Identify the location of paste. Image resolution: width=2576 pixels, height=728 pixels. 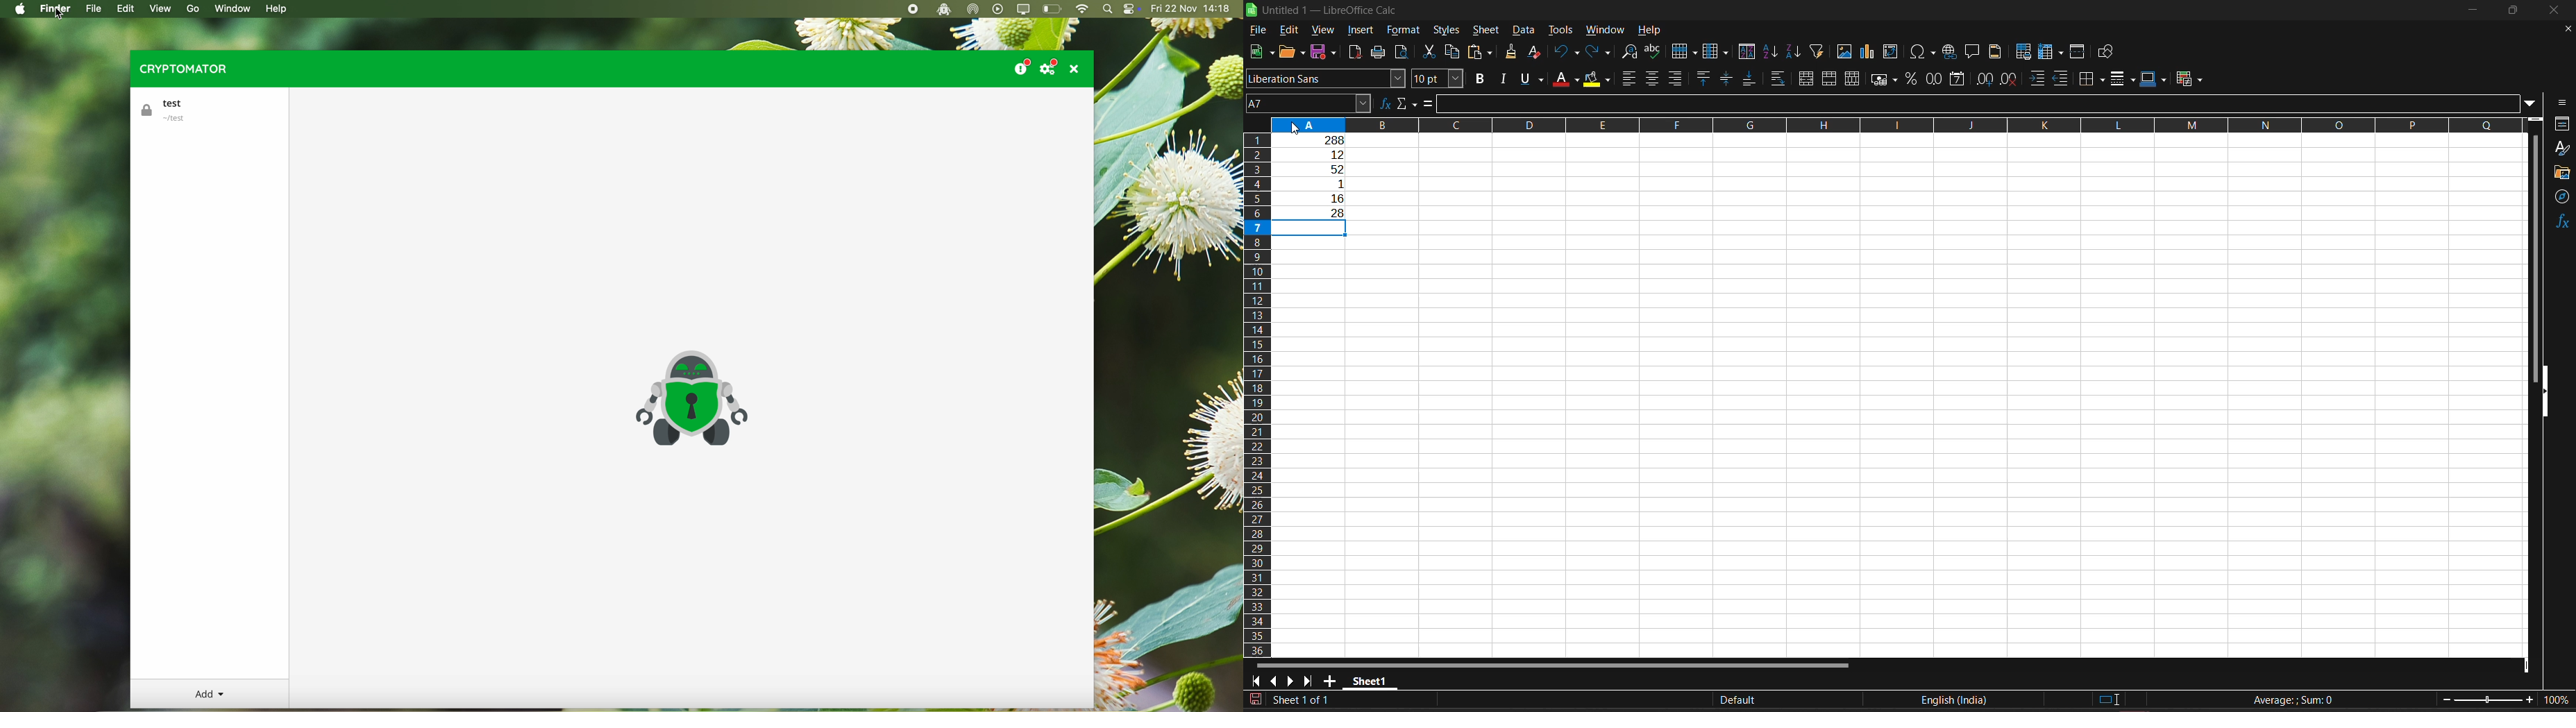
(1479, 53).